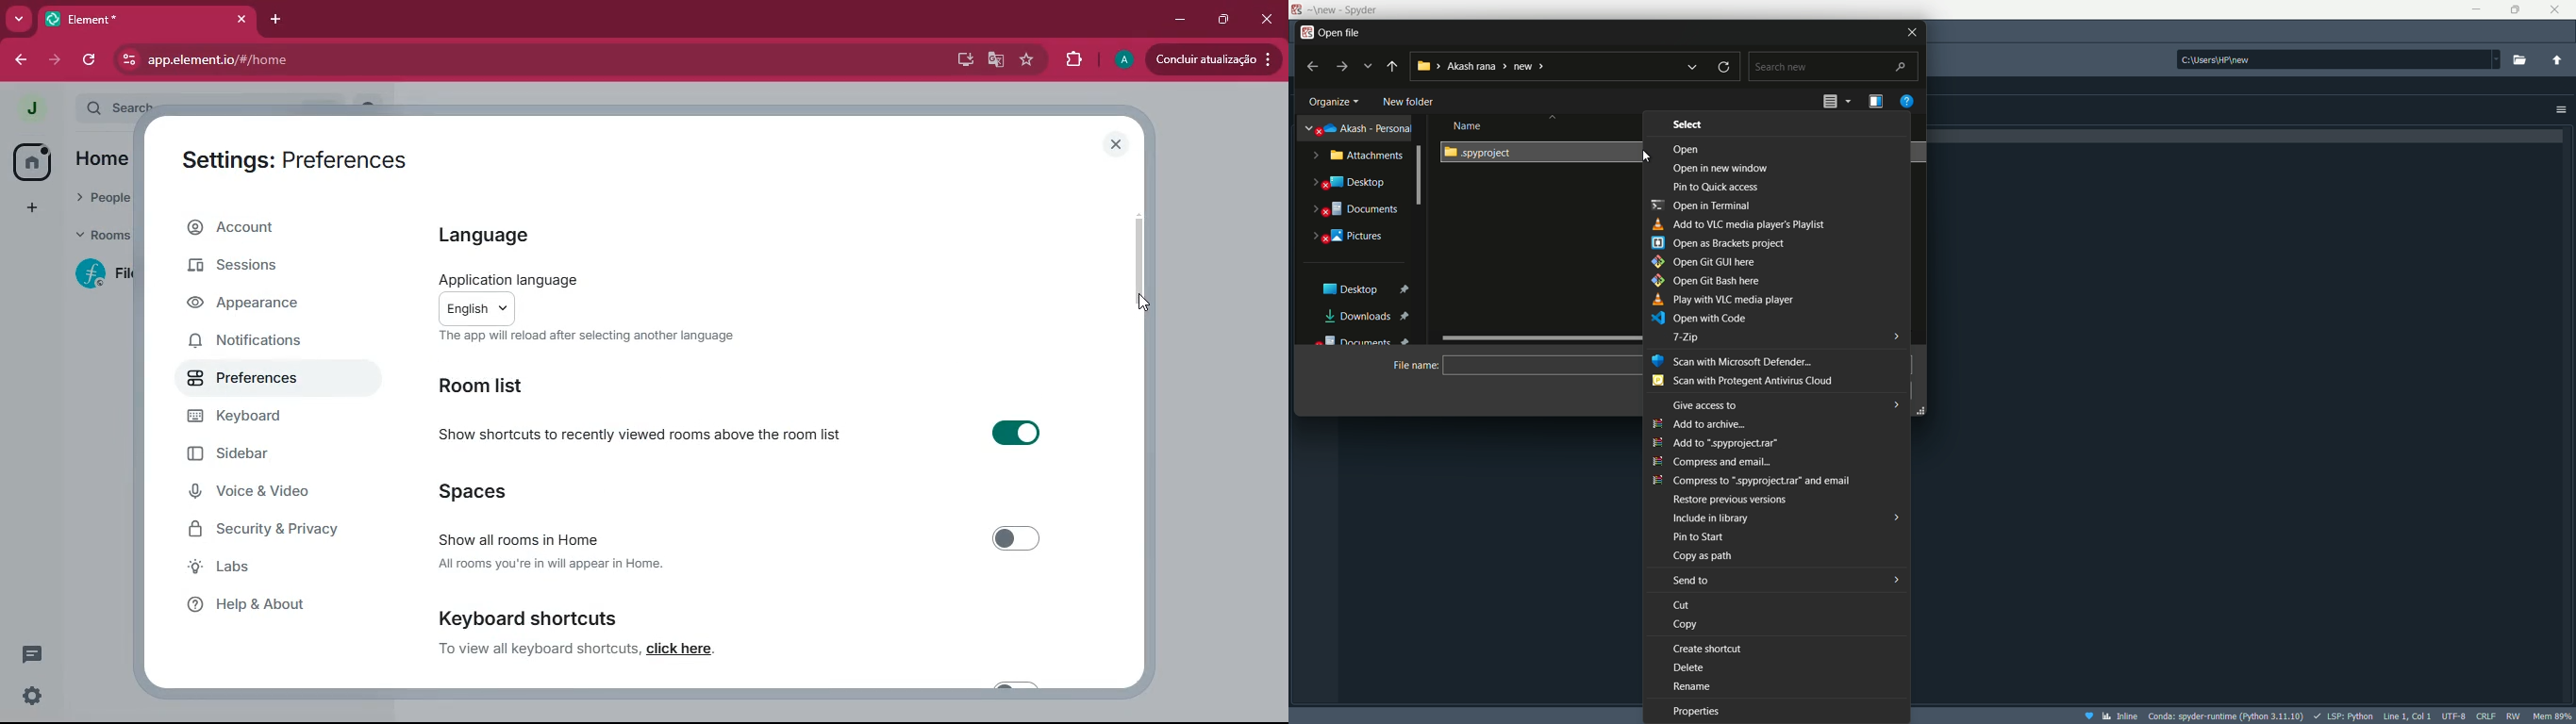  I want to click on file eol status, so click(2487, 717).